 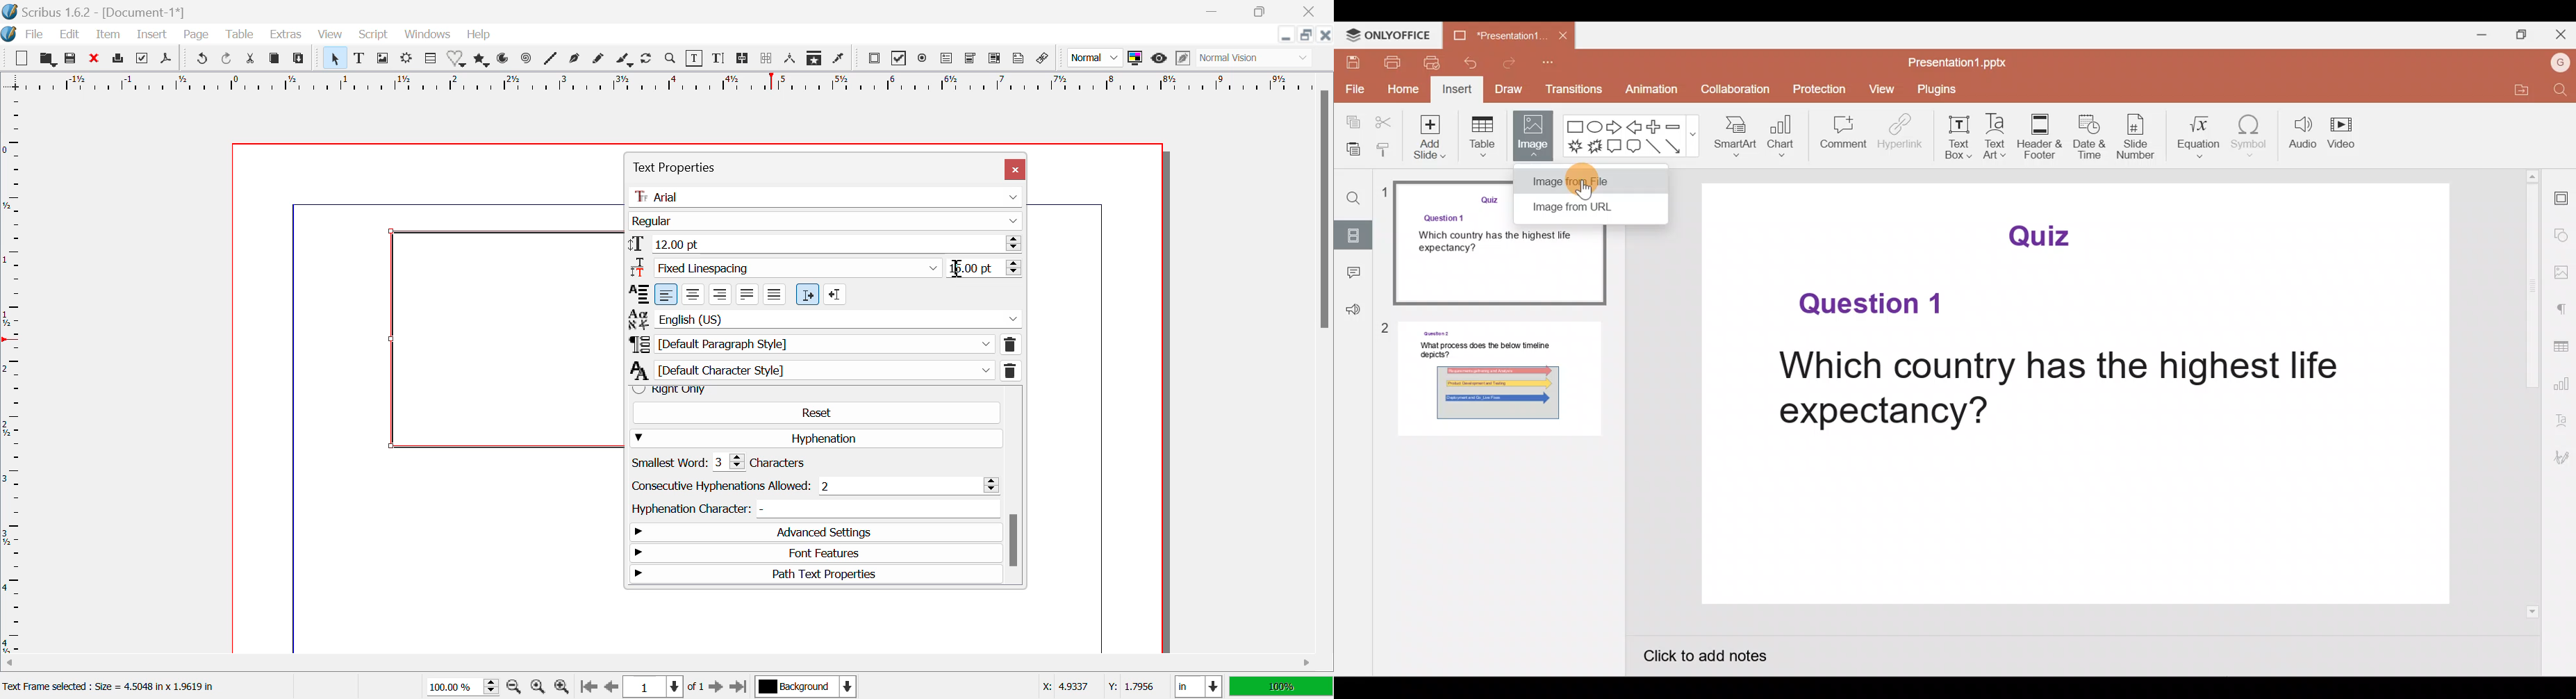 What do you see at coordinates (1956, 135) in the screenshot?
I see `Text box` at bounding box center [1956, 135].